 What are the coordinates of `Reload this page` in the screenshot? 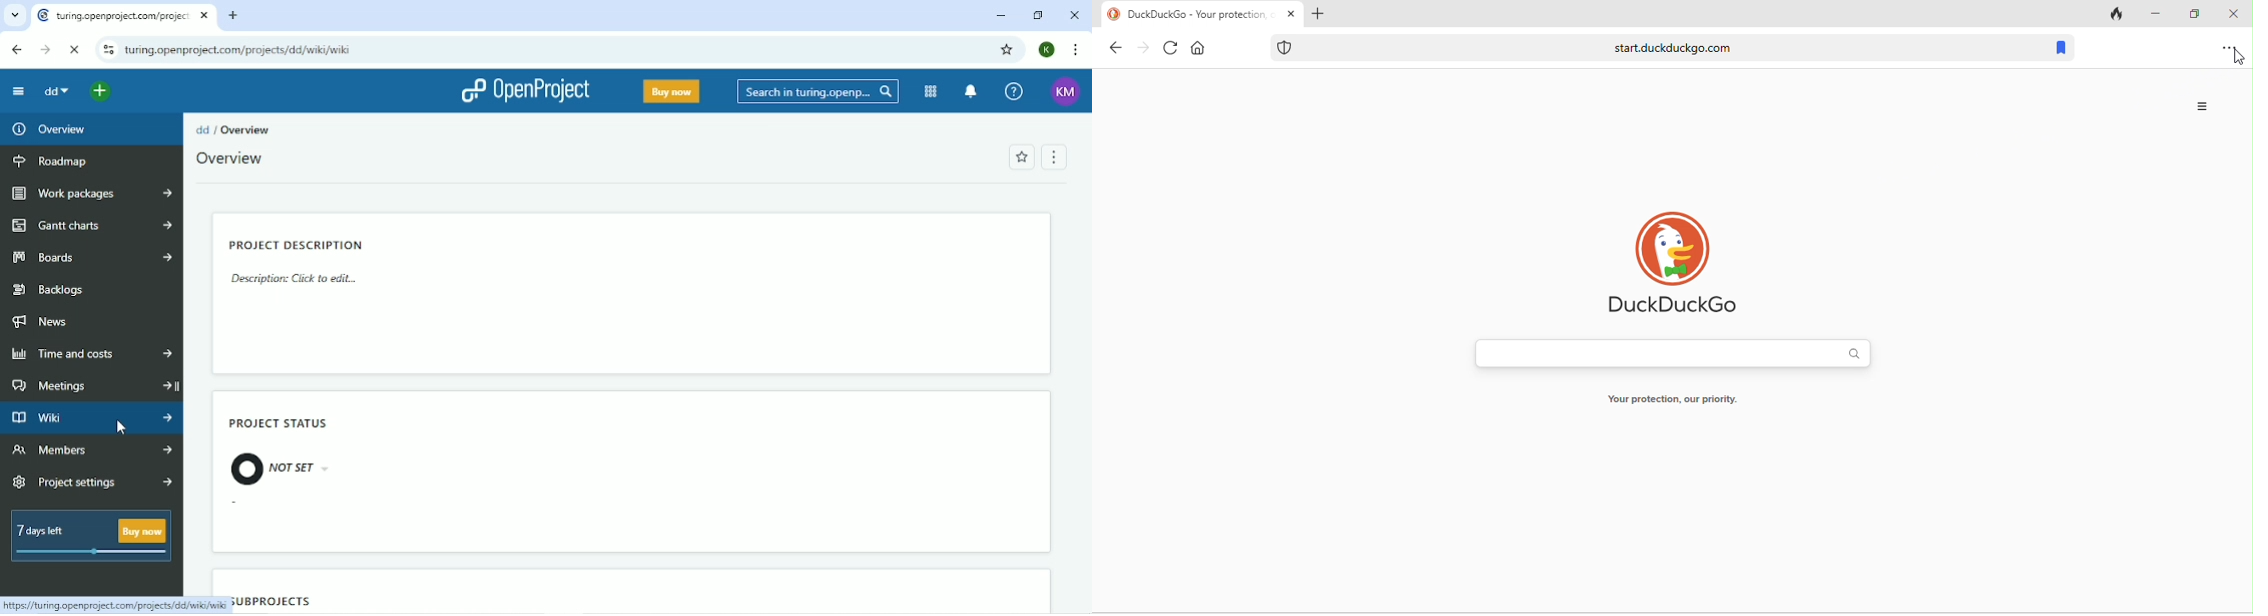 It's located at (73, 49).